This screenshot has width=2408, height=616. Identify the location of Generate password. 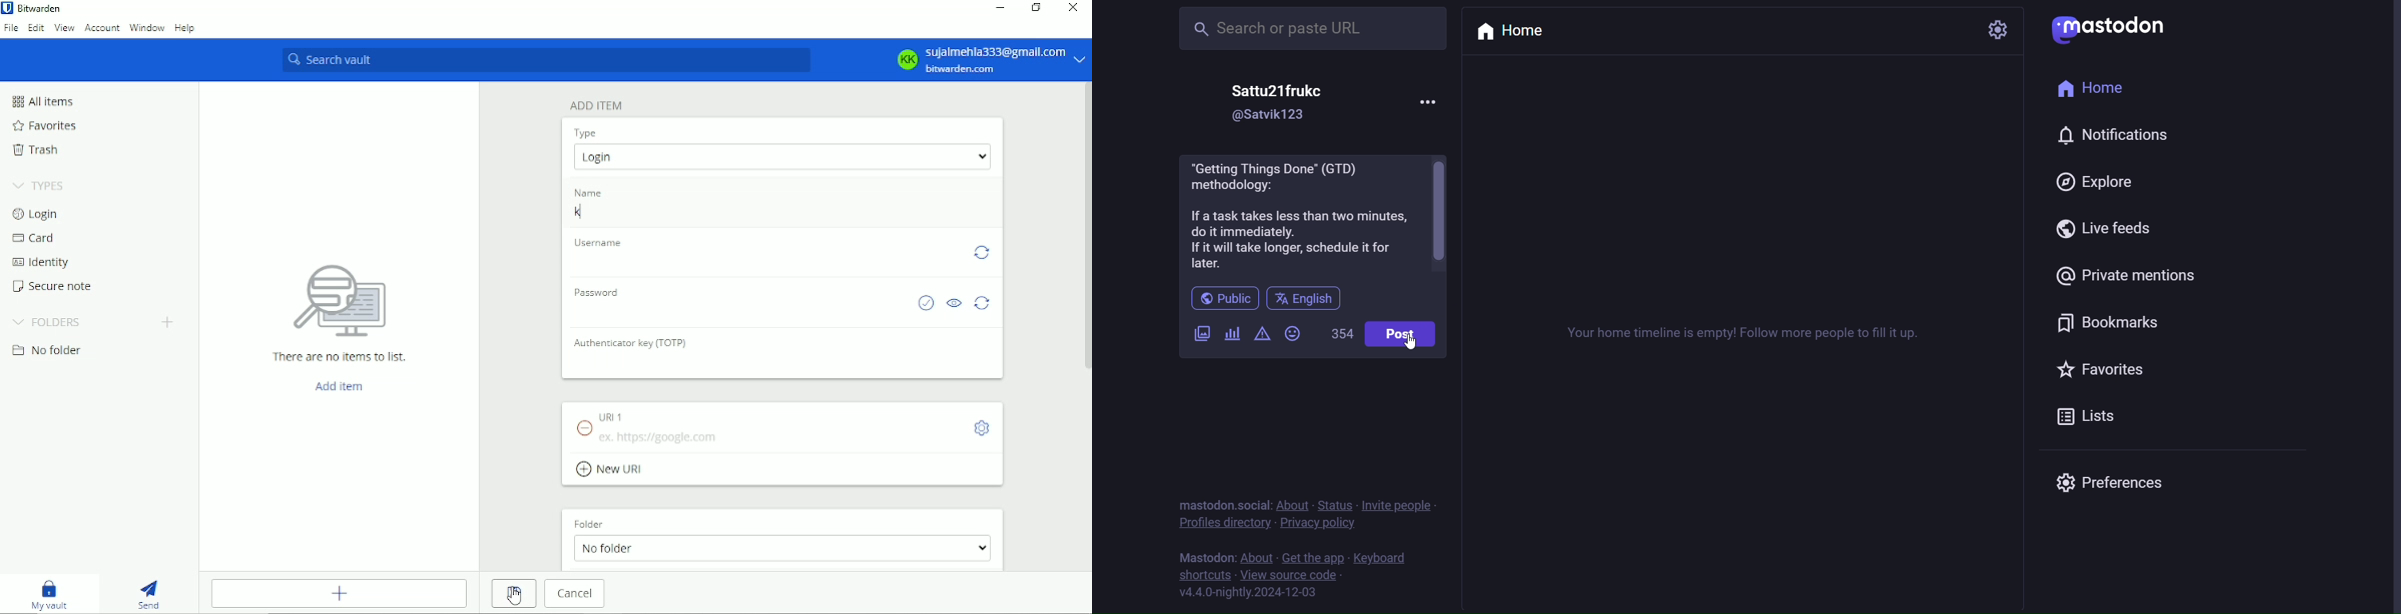
(984, 306).